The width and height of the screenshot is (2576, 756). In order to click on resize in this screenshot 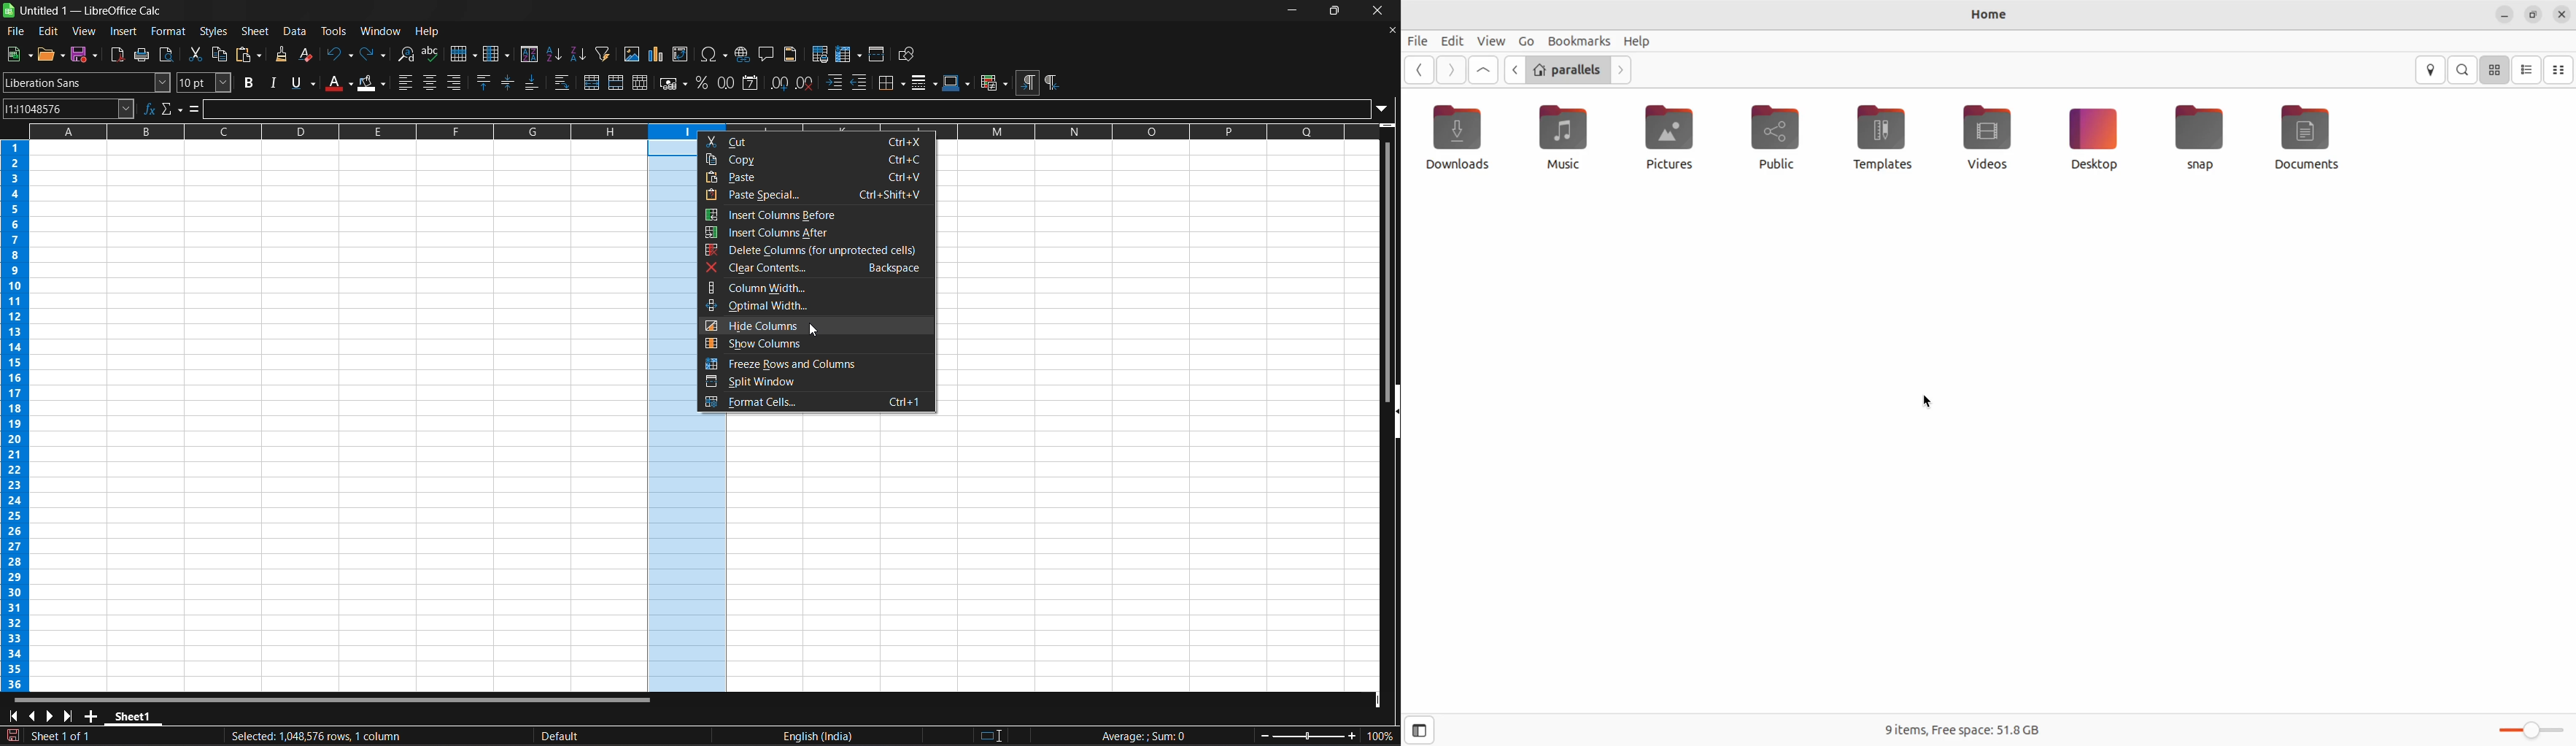, I will do `click(2533, 15)`.